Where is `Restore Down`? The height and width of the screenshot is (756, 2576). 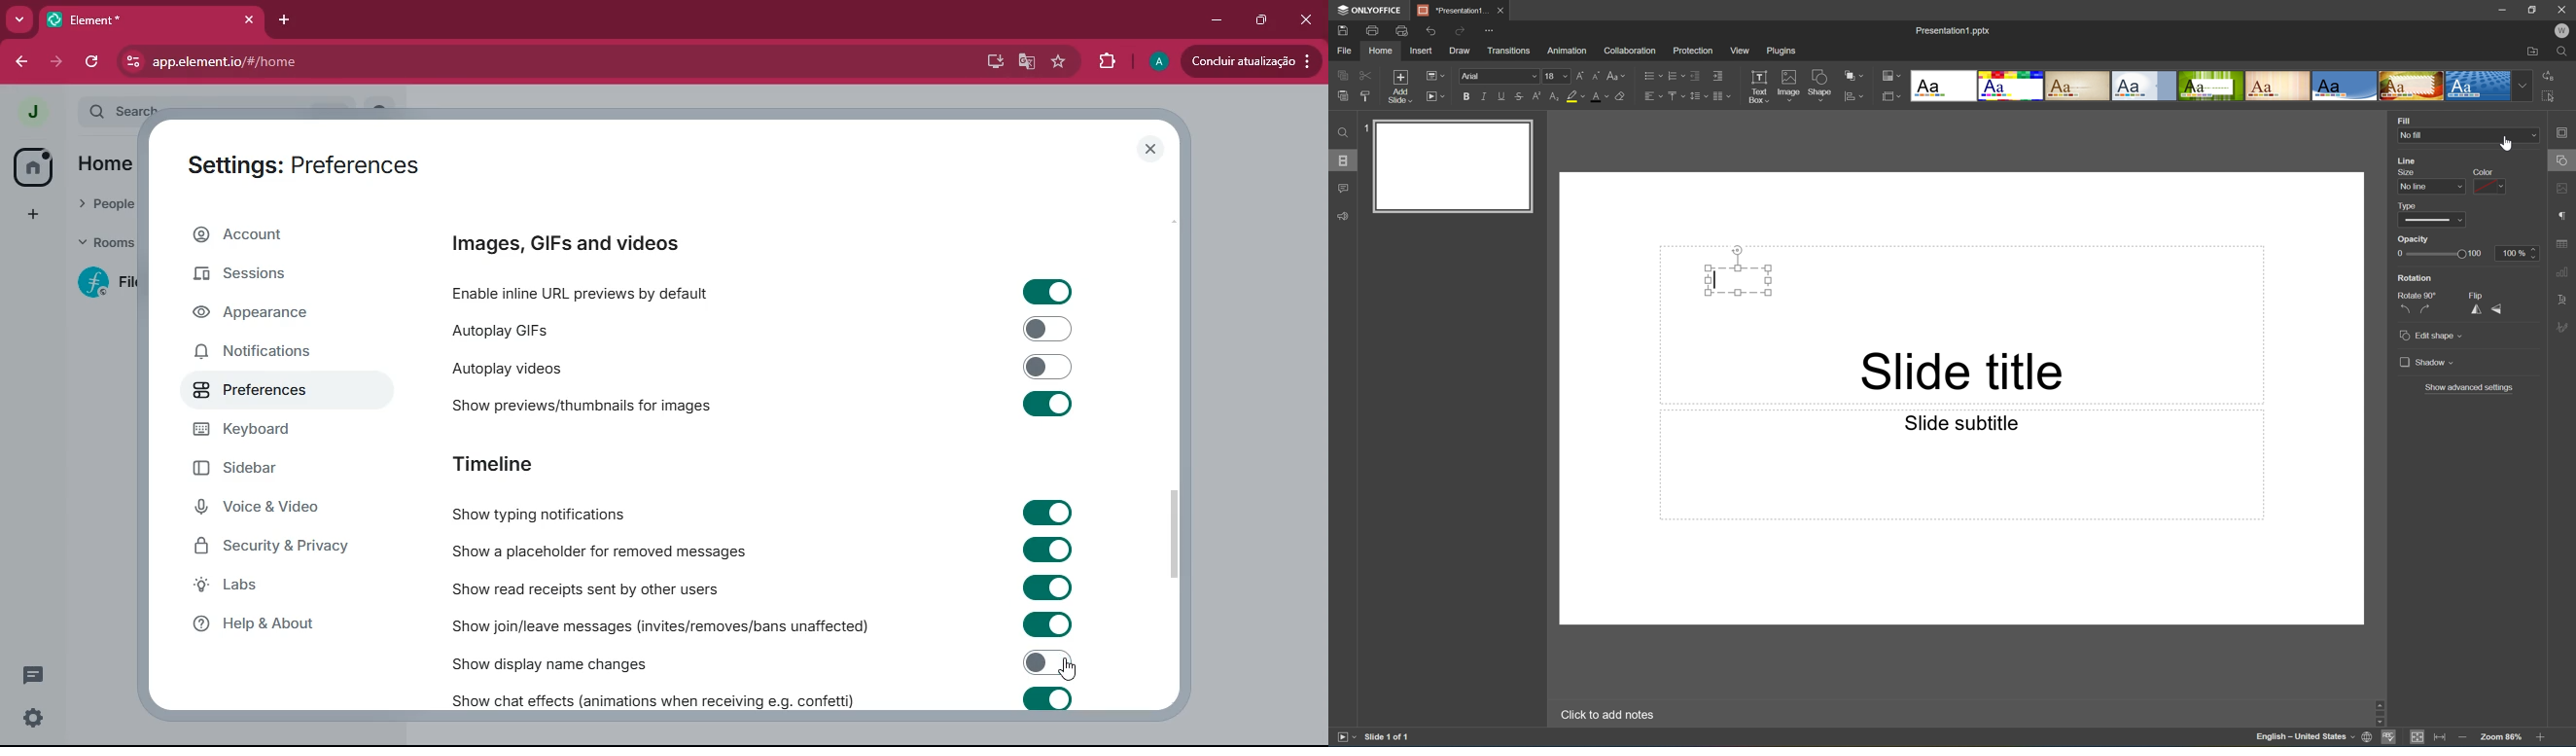 Restore Down is located at coordinates (2534, 8).